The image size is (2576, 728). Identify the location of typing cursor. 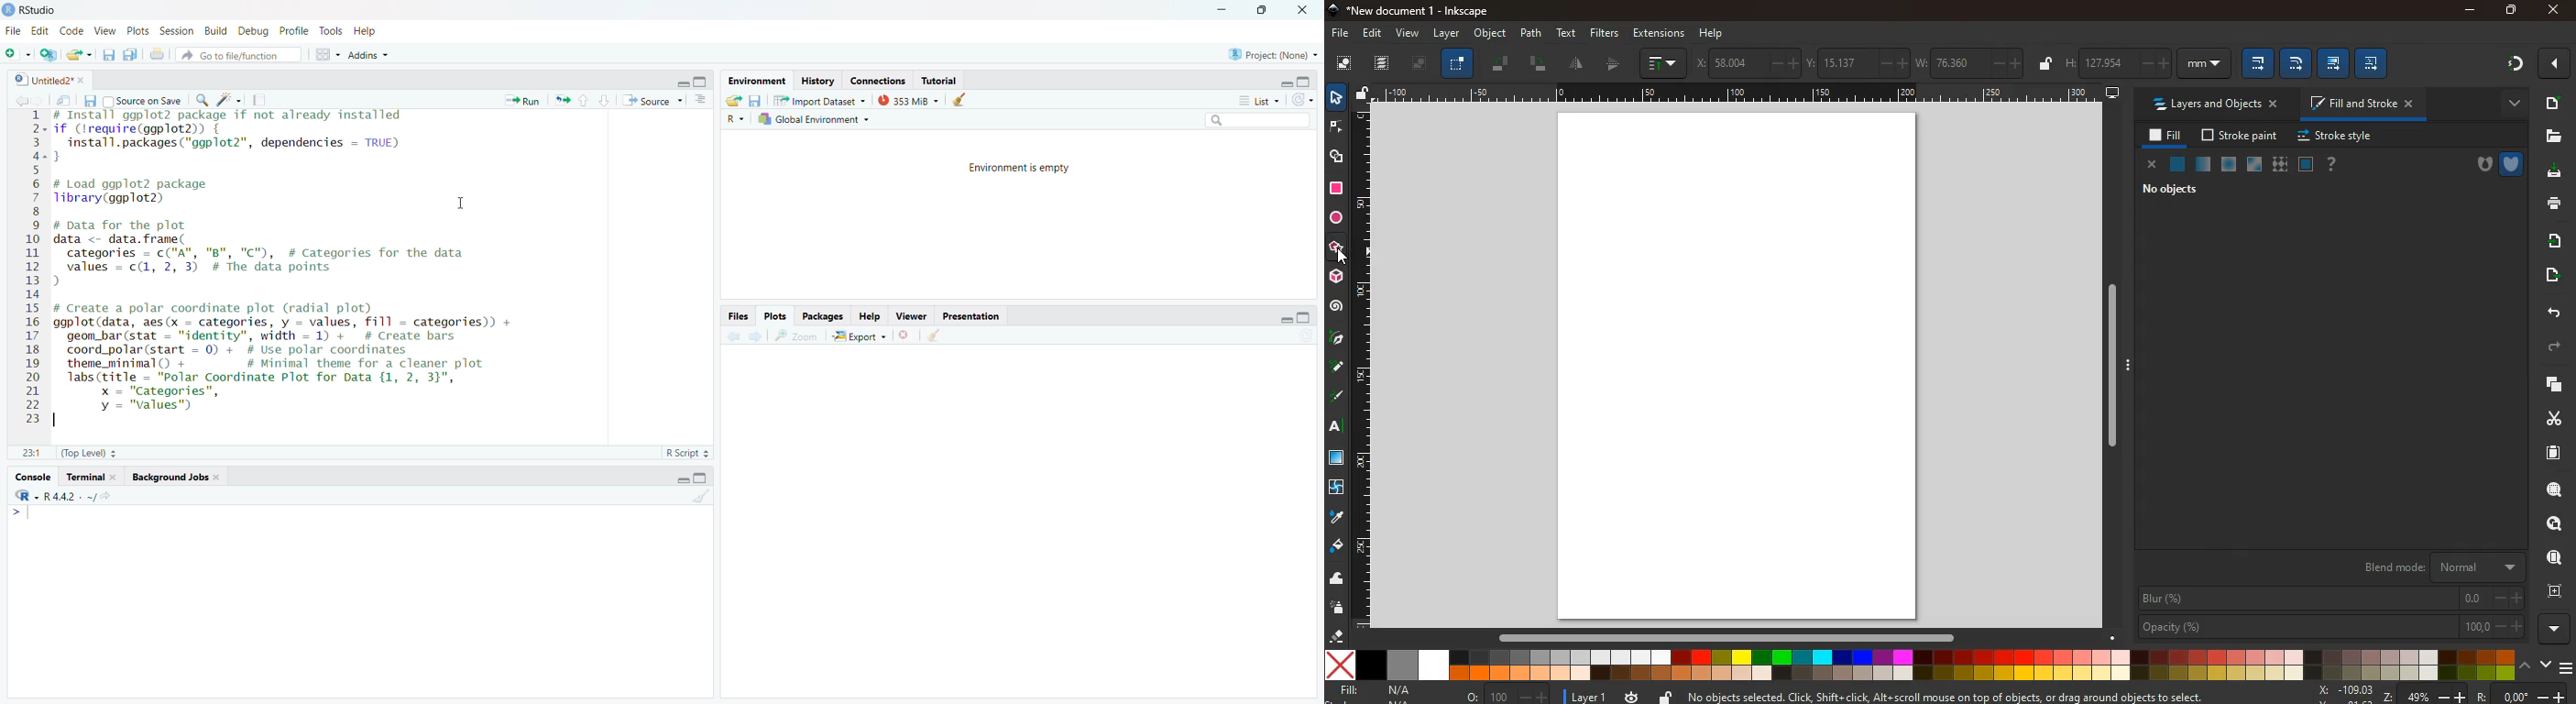
(23, 518).